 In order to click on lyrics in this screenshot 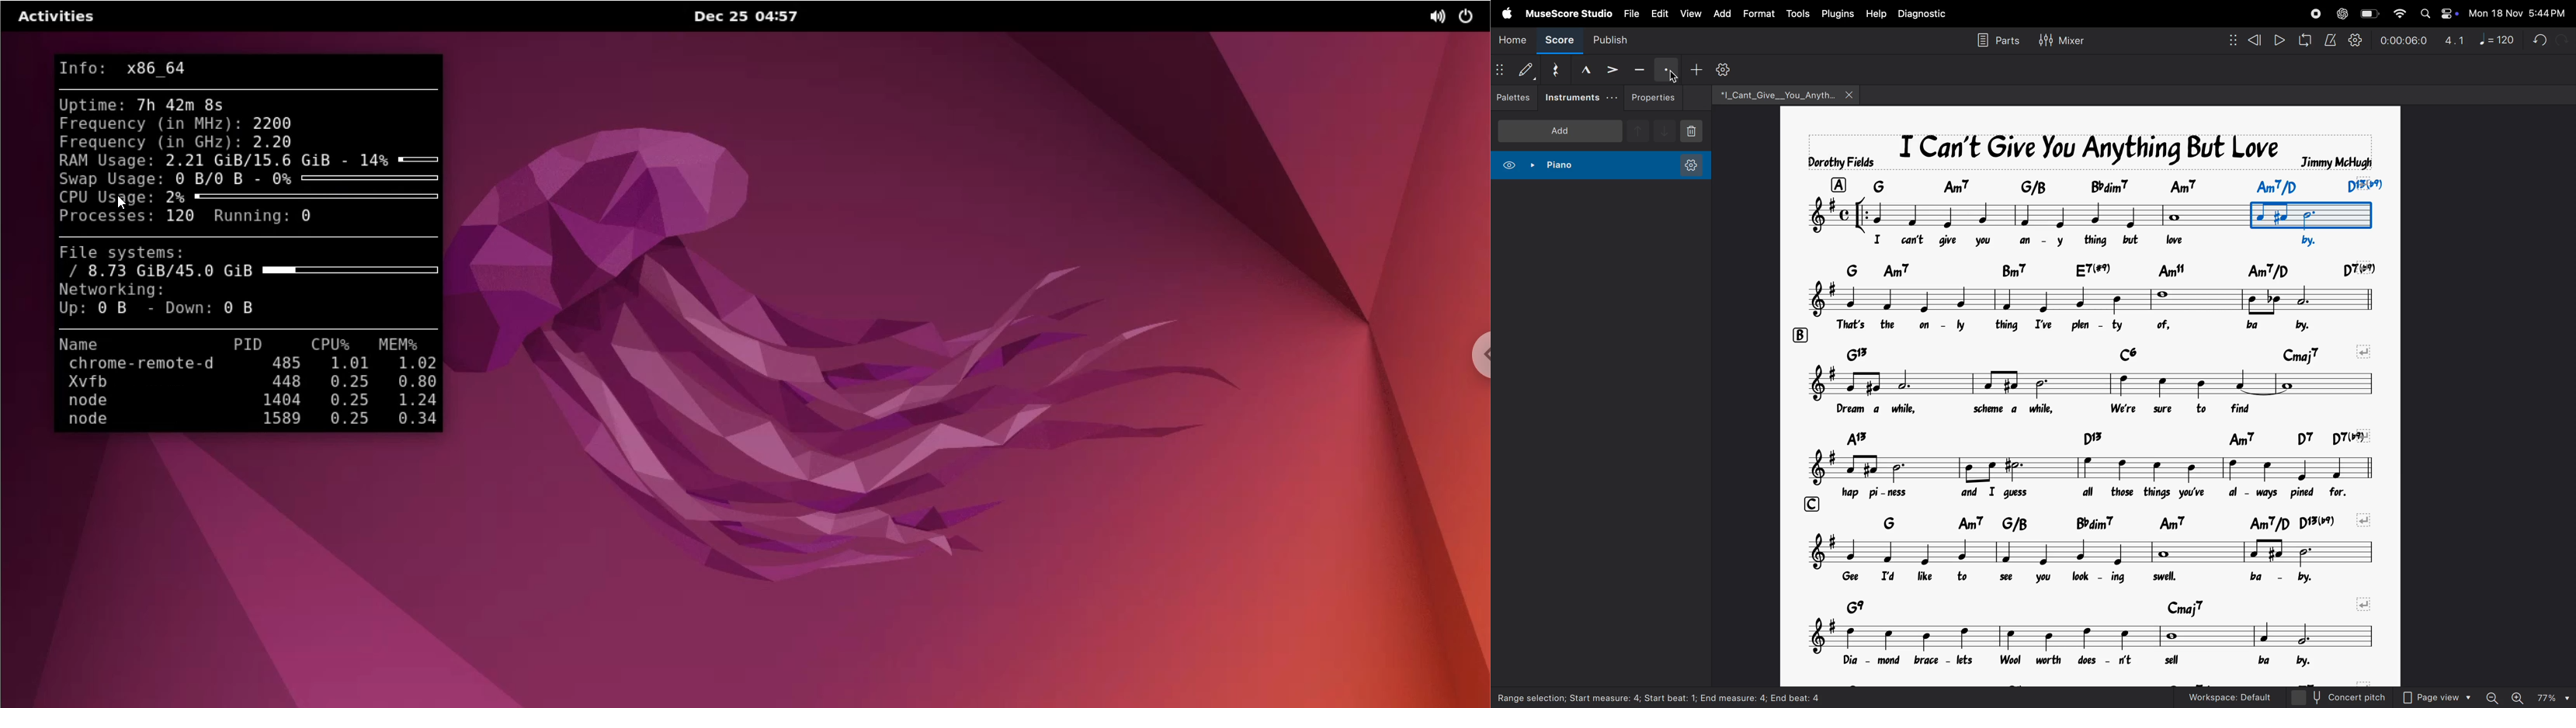, I will do `click(2093, 665)`.